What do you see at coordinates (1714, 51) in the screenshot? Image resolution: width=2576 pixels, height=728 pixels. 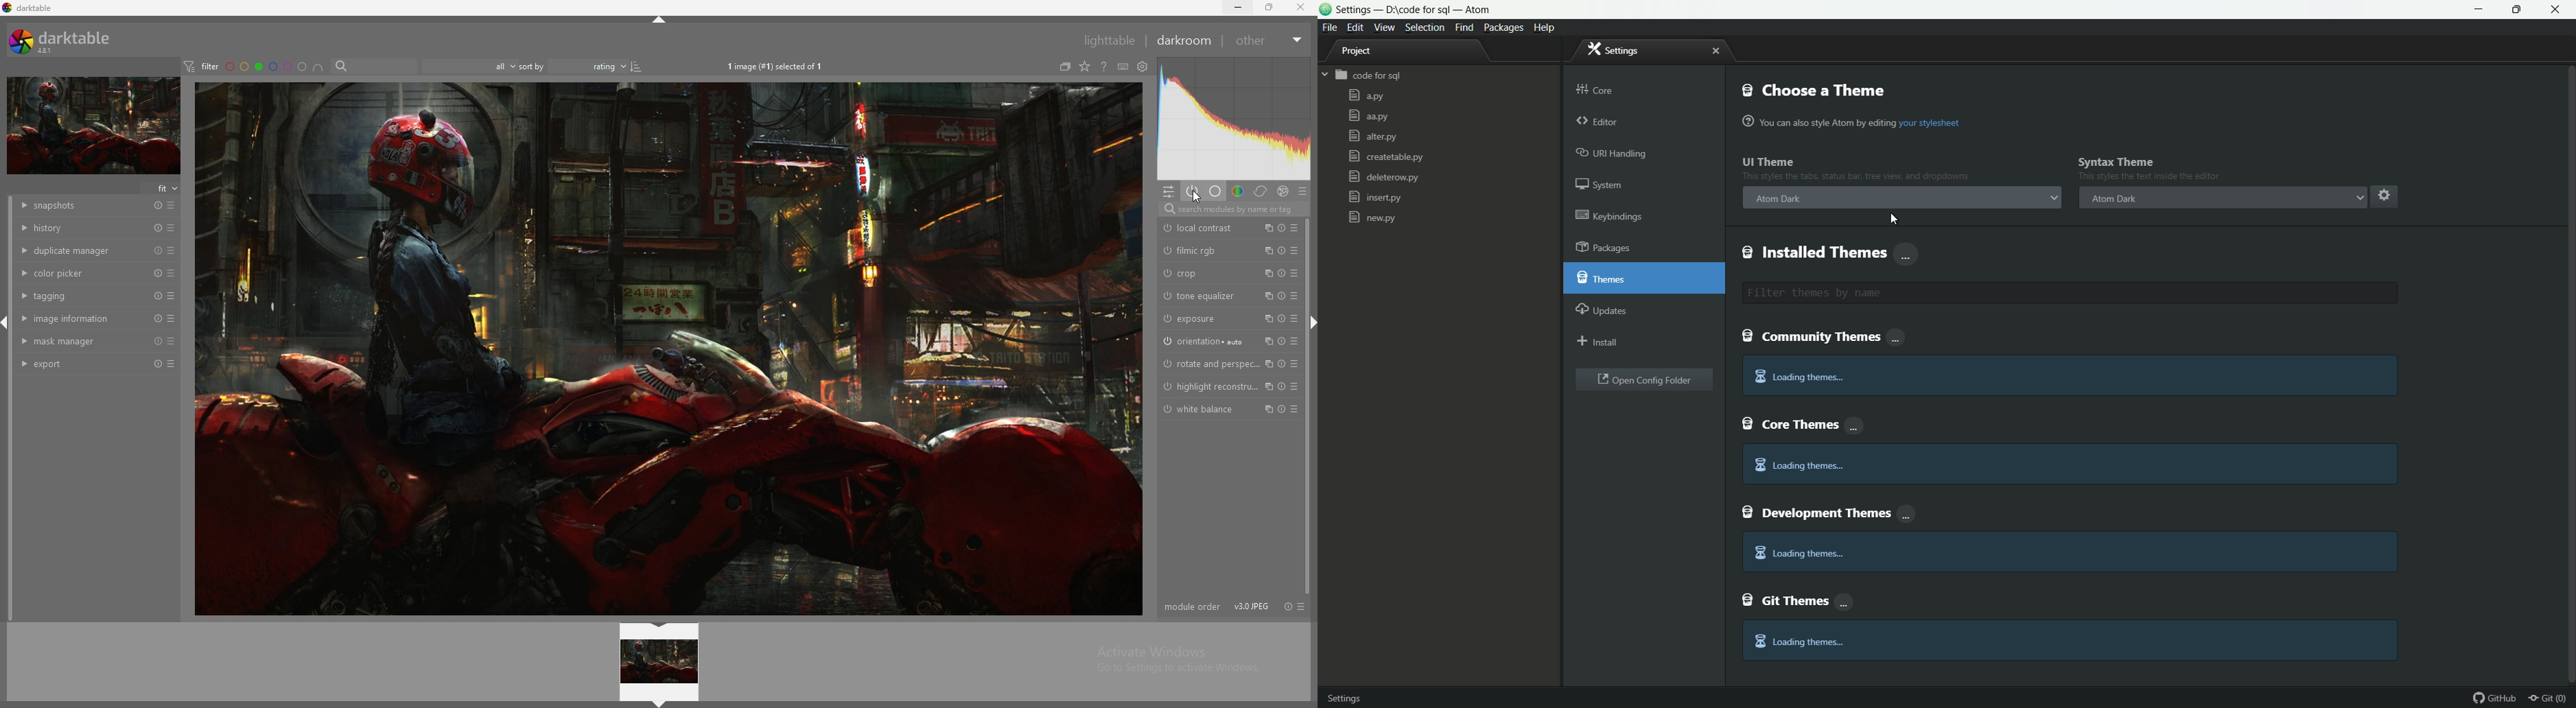 I see `close` at bounding box center [1714, 51].